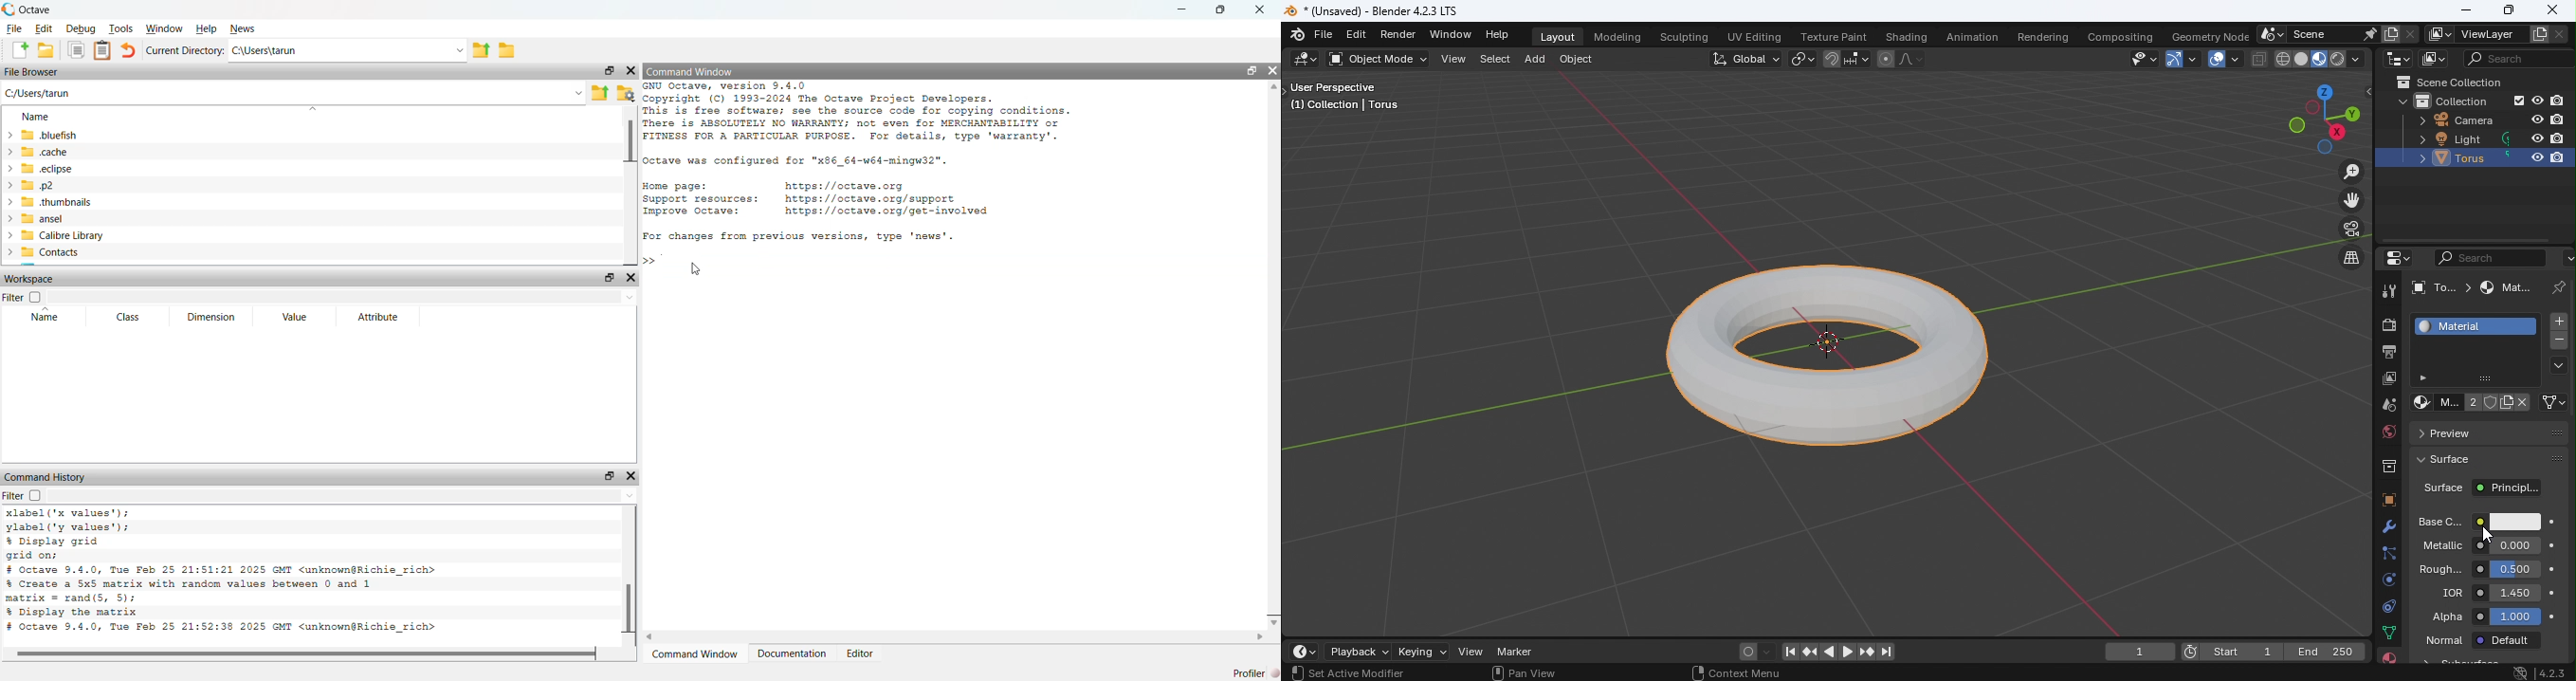 The width and height of the screenshot is (2576, 700). What do you see at coordinates (864, 166) in the screenshot?
I see `GNU Octave, version 9.4.0

Copyright (C) 1993-2024 The Octave Project Developers.

This is free software; see the source code for copying conditions.
There is ABSOLUTELY NO WARRANTY; not even for MERCHANTABILITY or
FITNESS FOR A PARTICULAR PURPOSE. For details, type 'warranty'.
Octave was configured for "x86_64-w64-mingw32".

Home page: https: //octave.org

Support resources: https: //octave.org/support

Improve Octave: https: //octave.org/get-involved

For changes from previous versions, type 'news'.` at bounding box center [864, 166].